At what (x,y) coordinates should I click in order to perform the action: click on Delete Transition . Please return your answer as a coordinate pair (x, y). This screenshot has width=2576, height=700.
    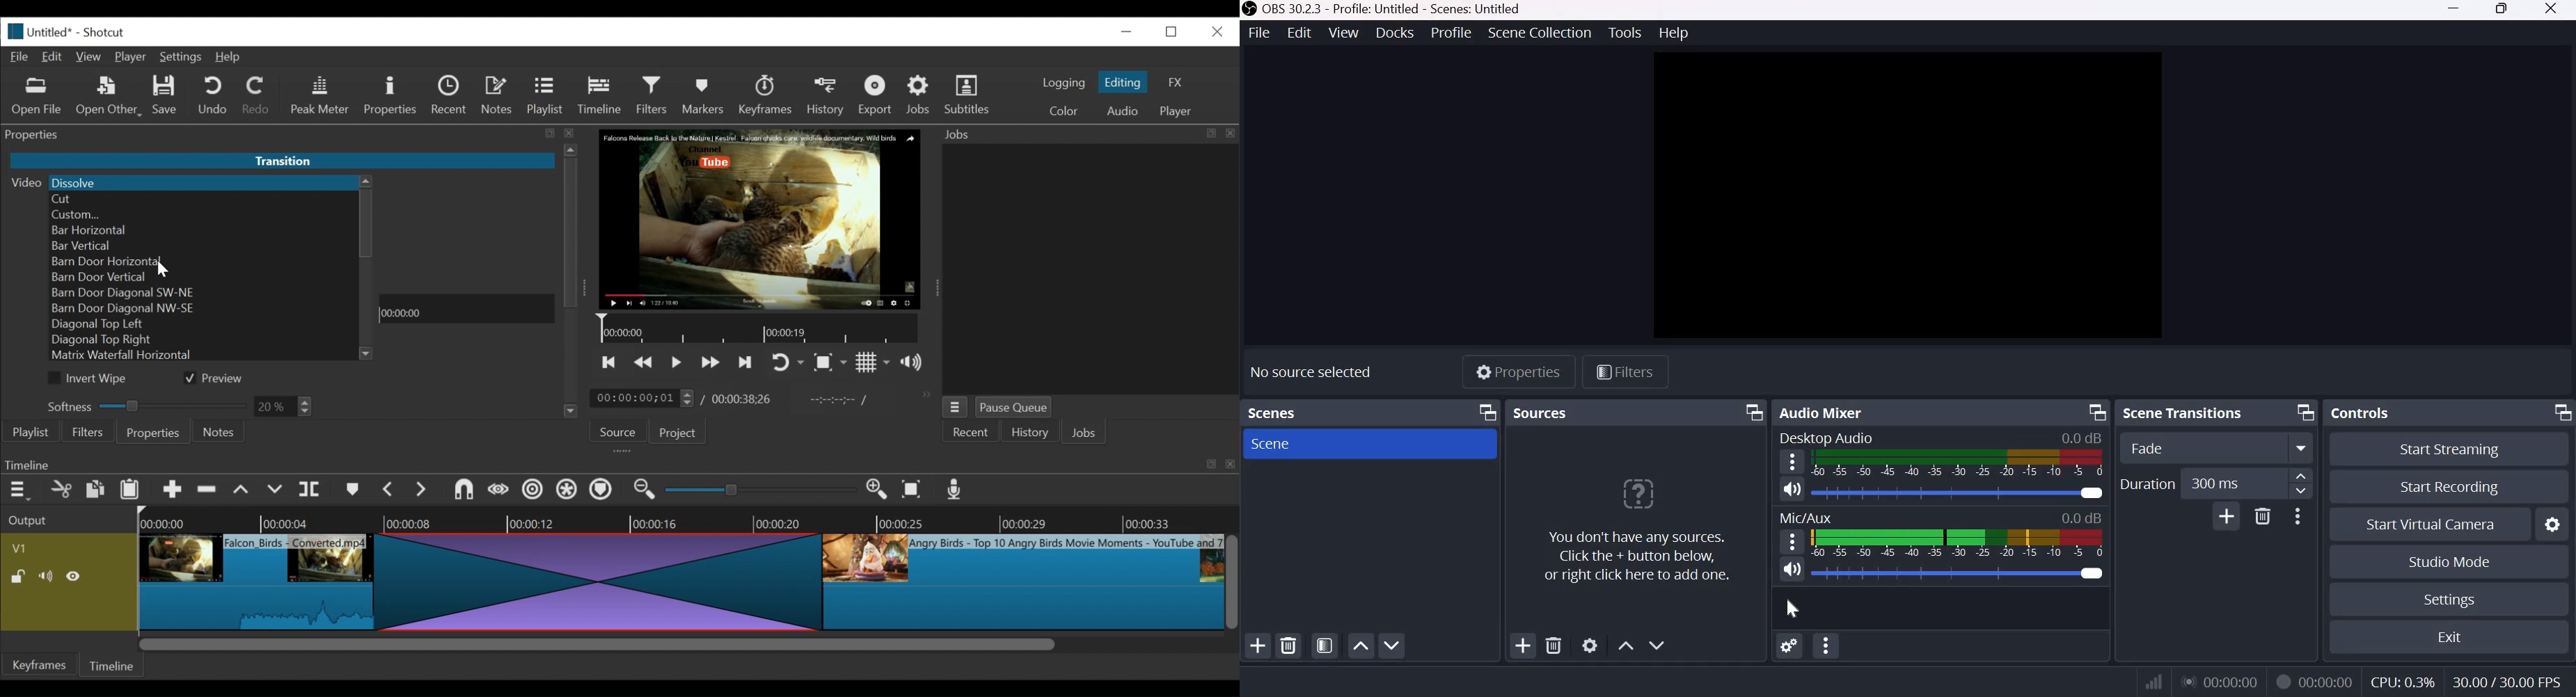
    Looking at the image, I should click on (2262, 516).